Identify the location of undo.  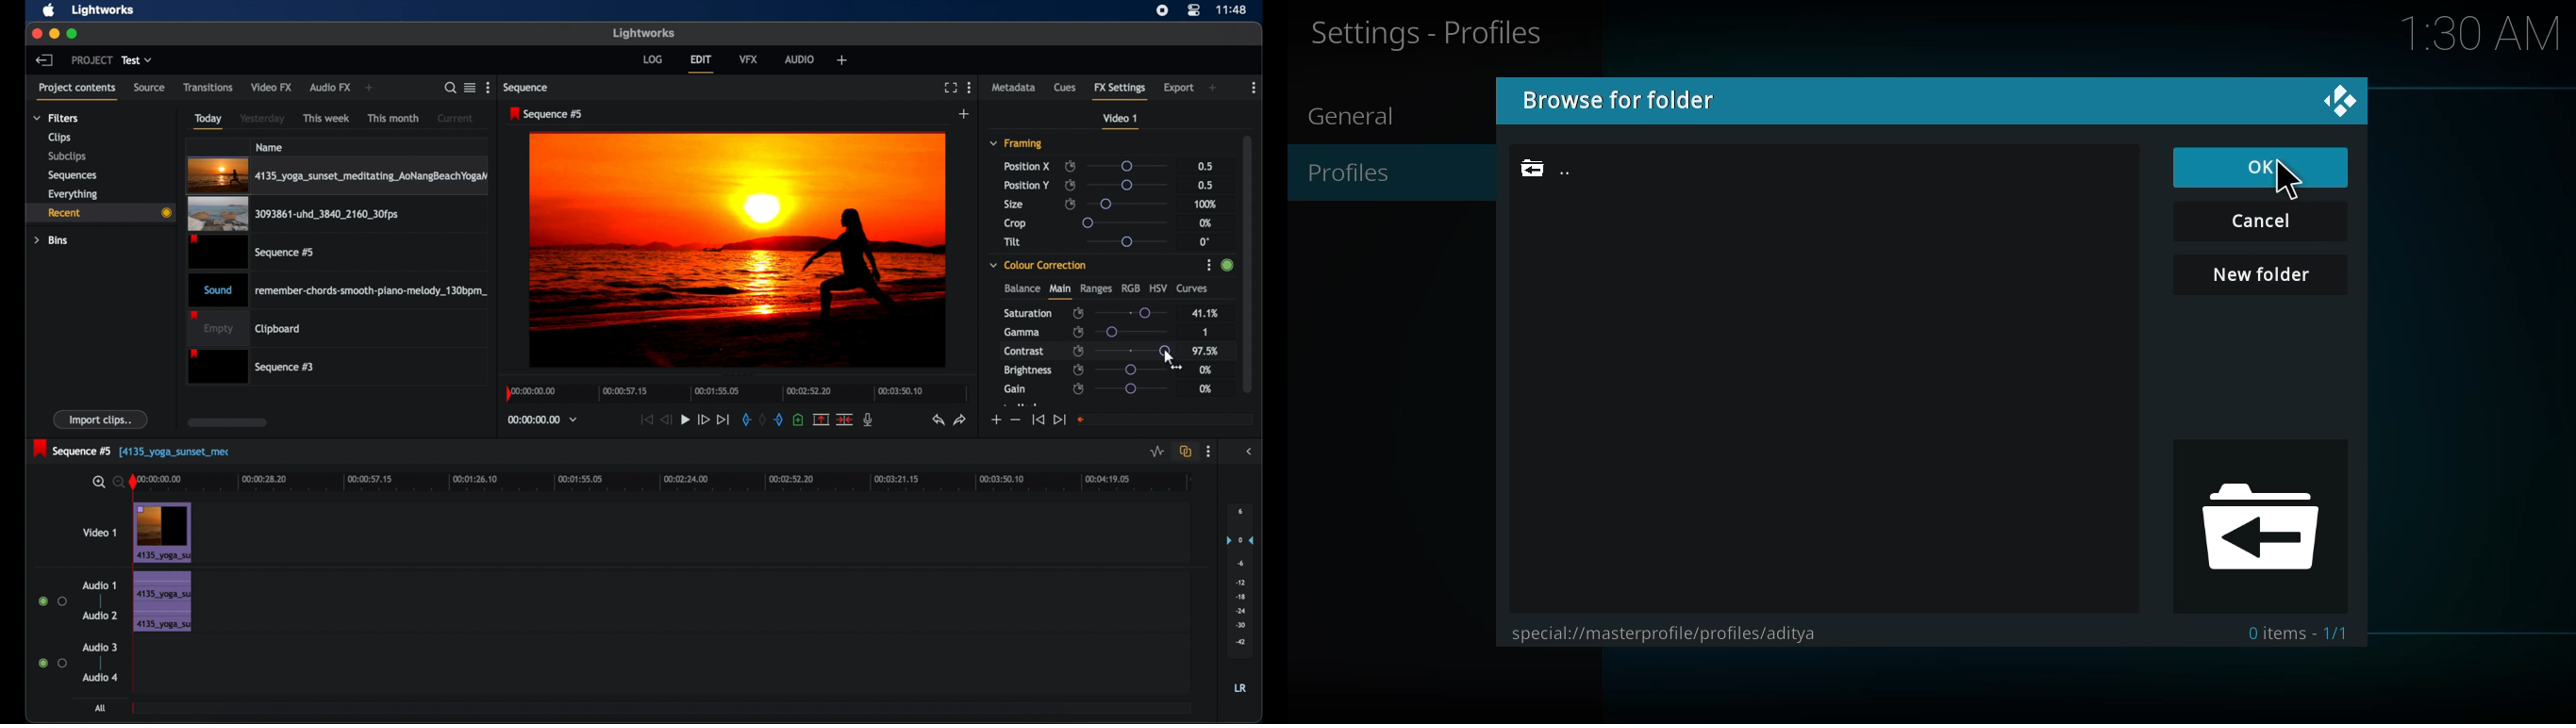
(938, 420).